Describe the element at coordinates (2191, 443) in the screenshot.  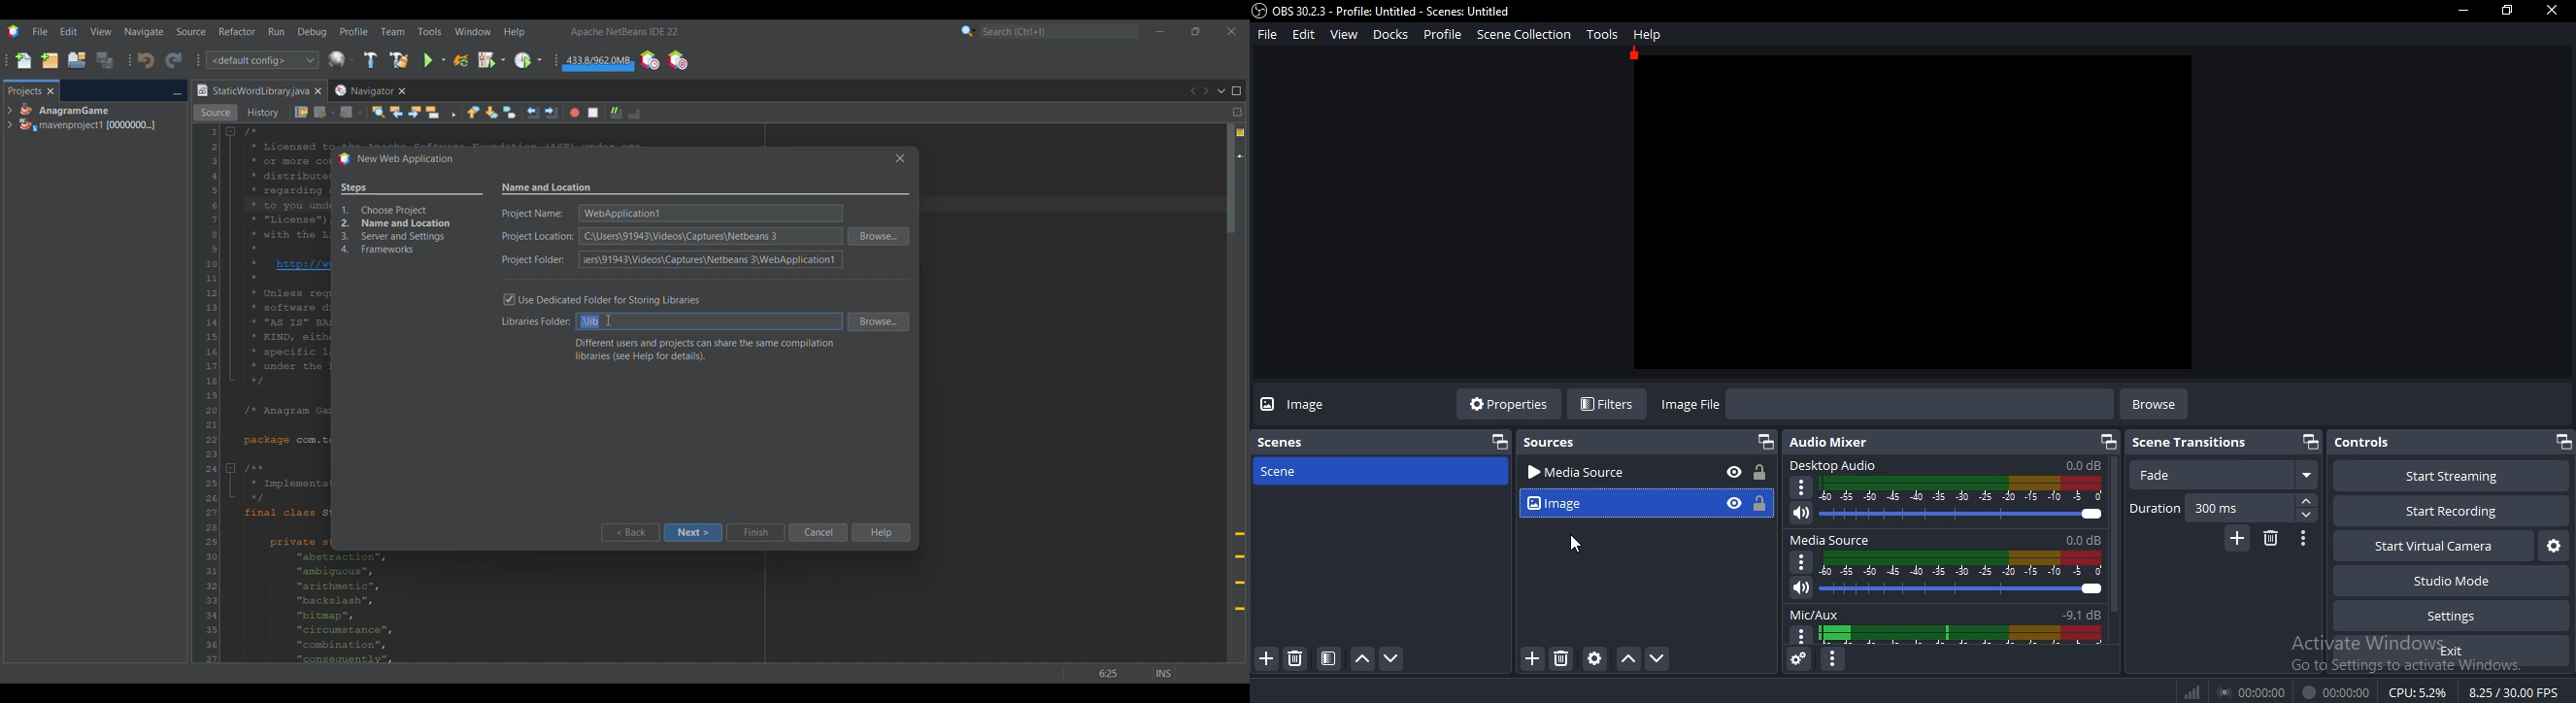
I see `scene transitions` at that location.